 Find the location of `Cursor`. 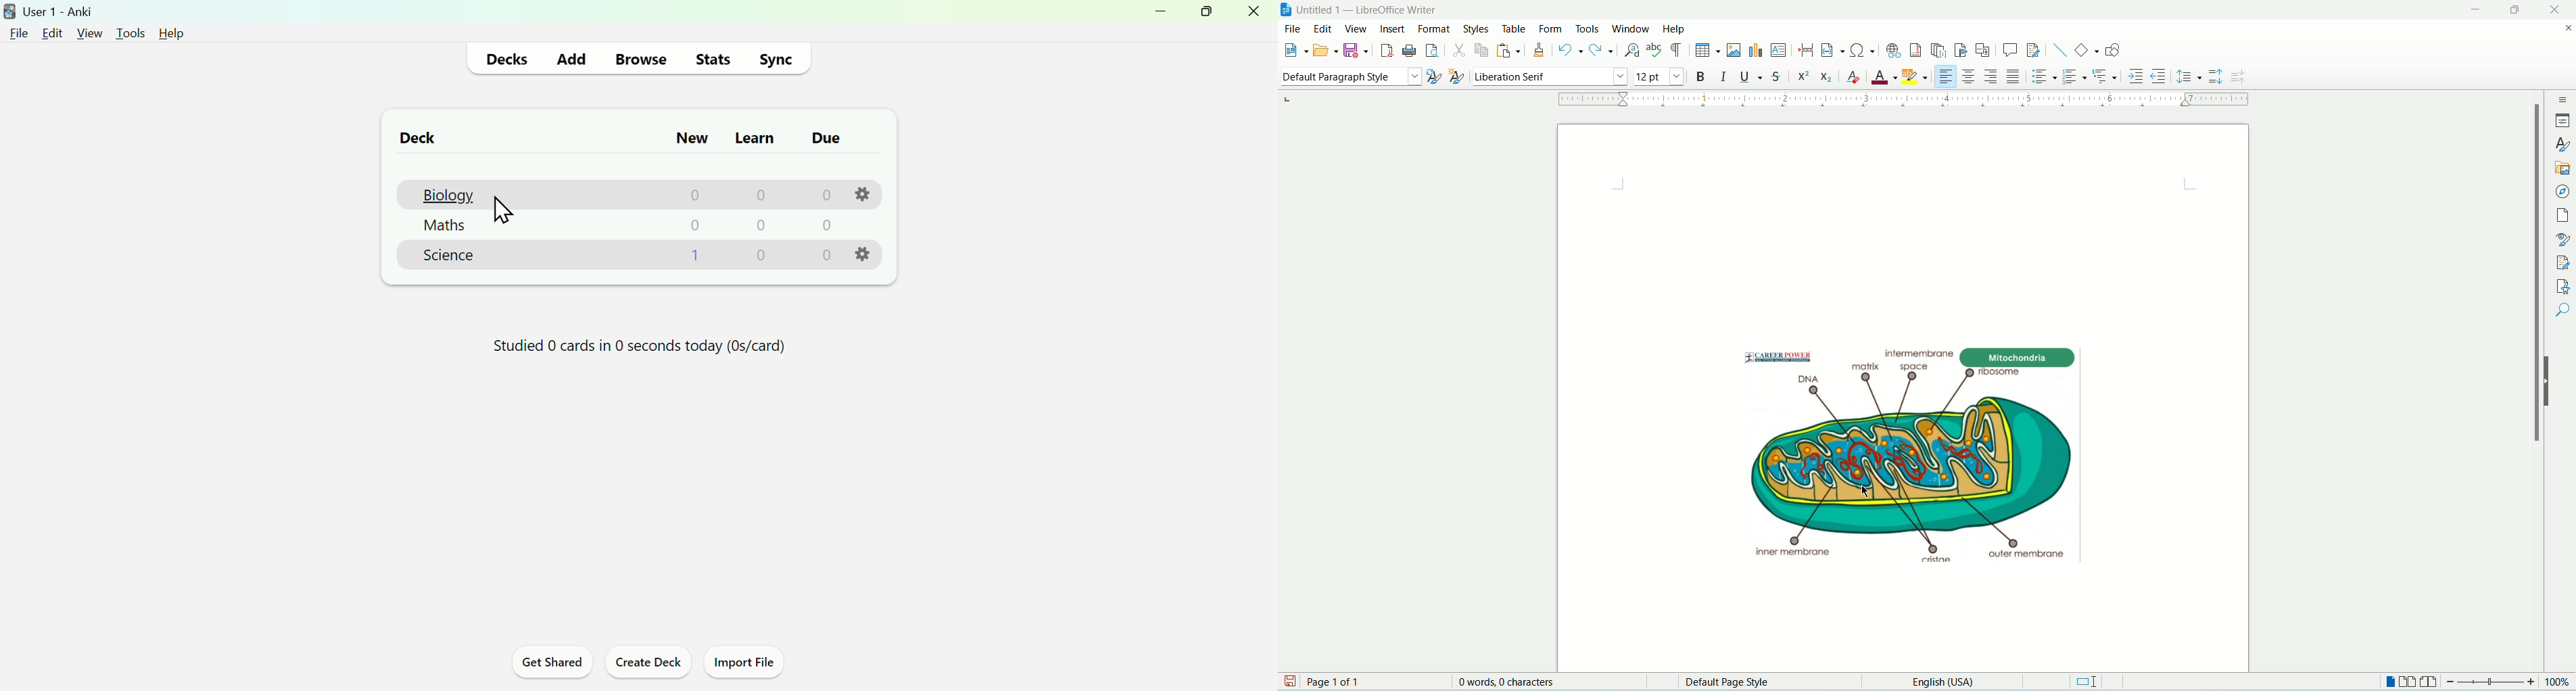

Cursor is located at coordinates (509, 216).